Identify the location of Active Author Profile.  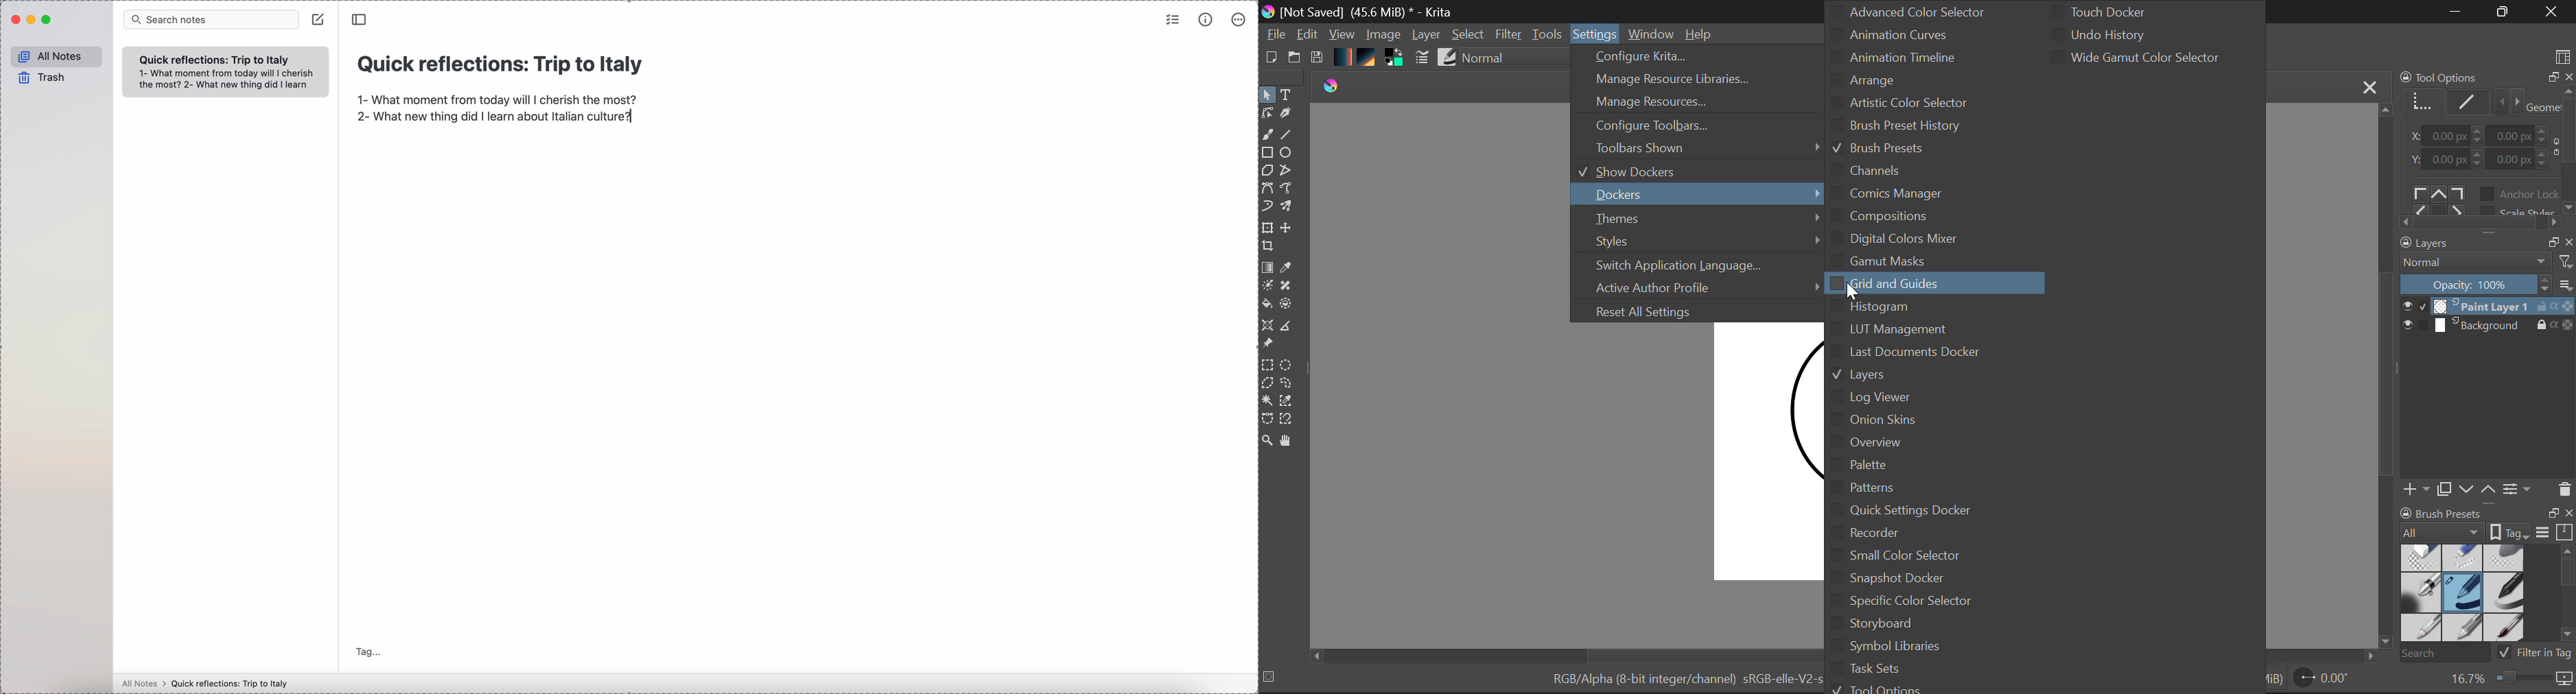
(1697, 287).